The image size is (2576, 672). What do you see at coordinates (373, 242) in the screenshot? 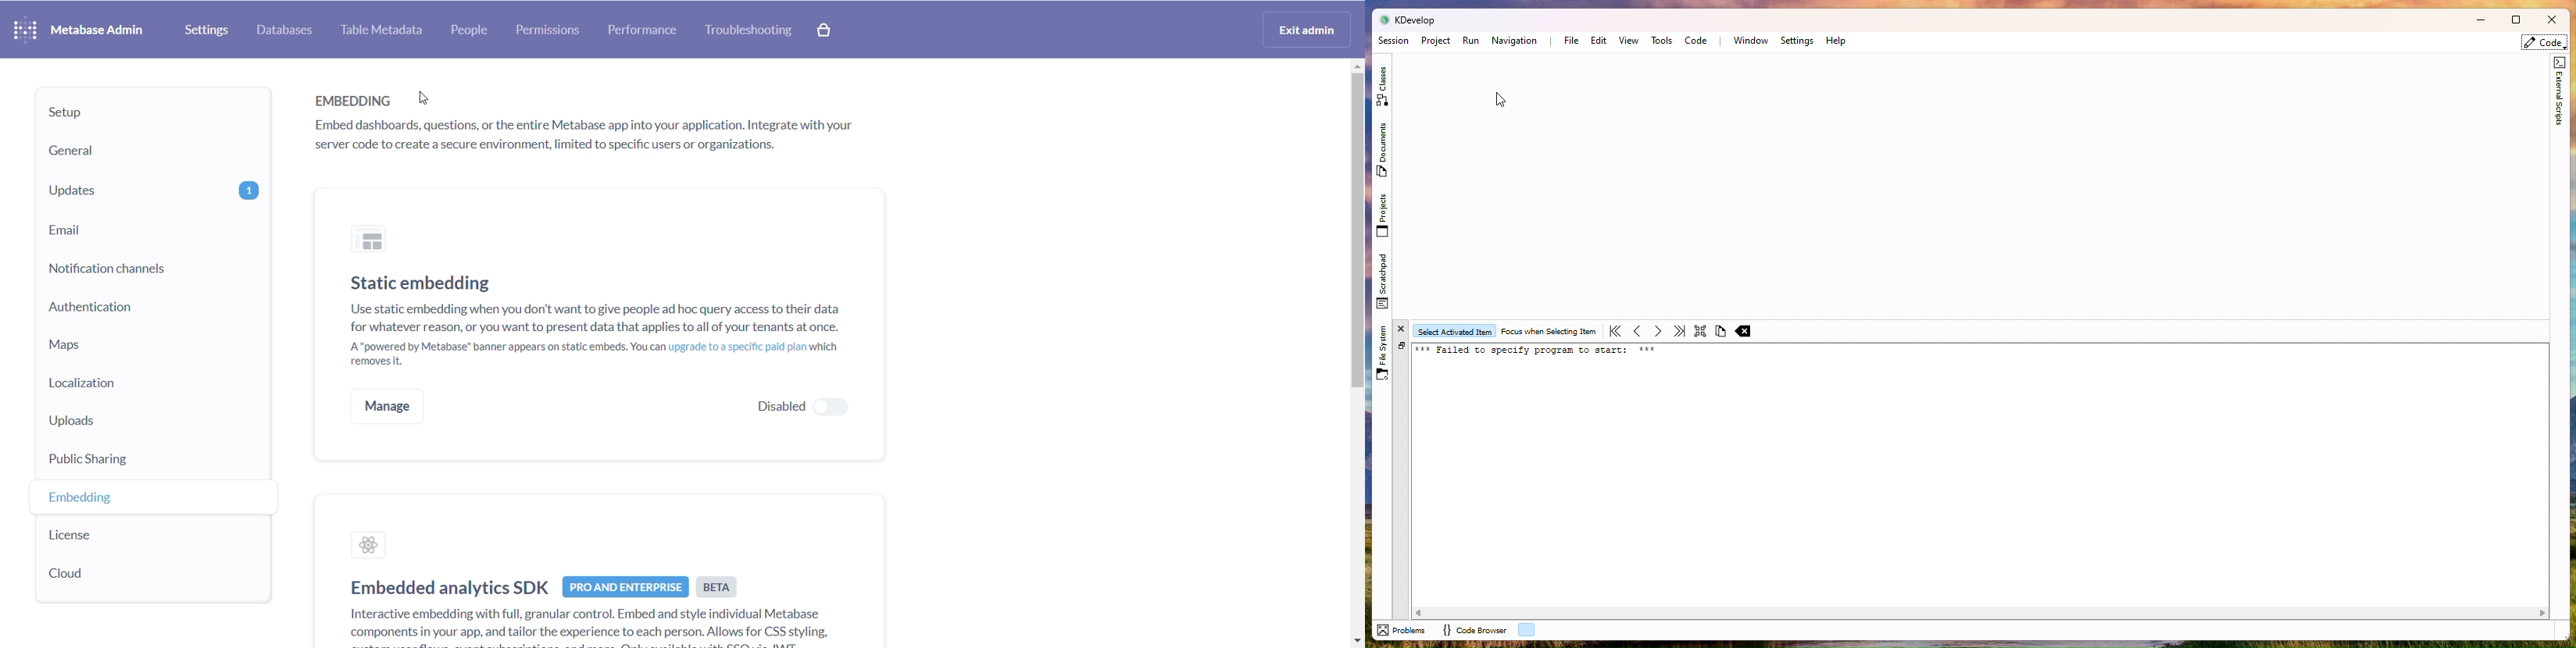
I see `icon` at bounding box center [373, 242].